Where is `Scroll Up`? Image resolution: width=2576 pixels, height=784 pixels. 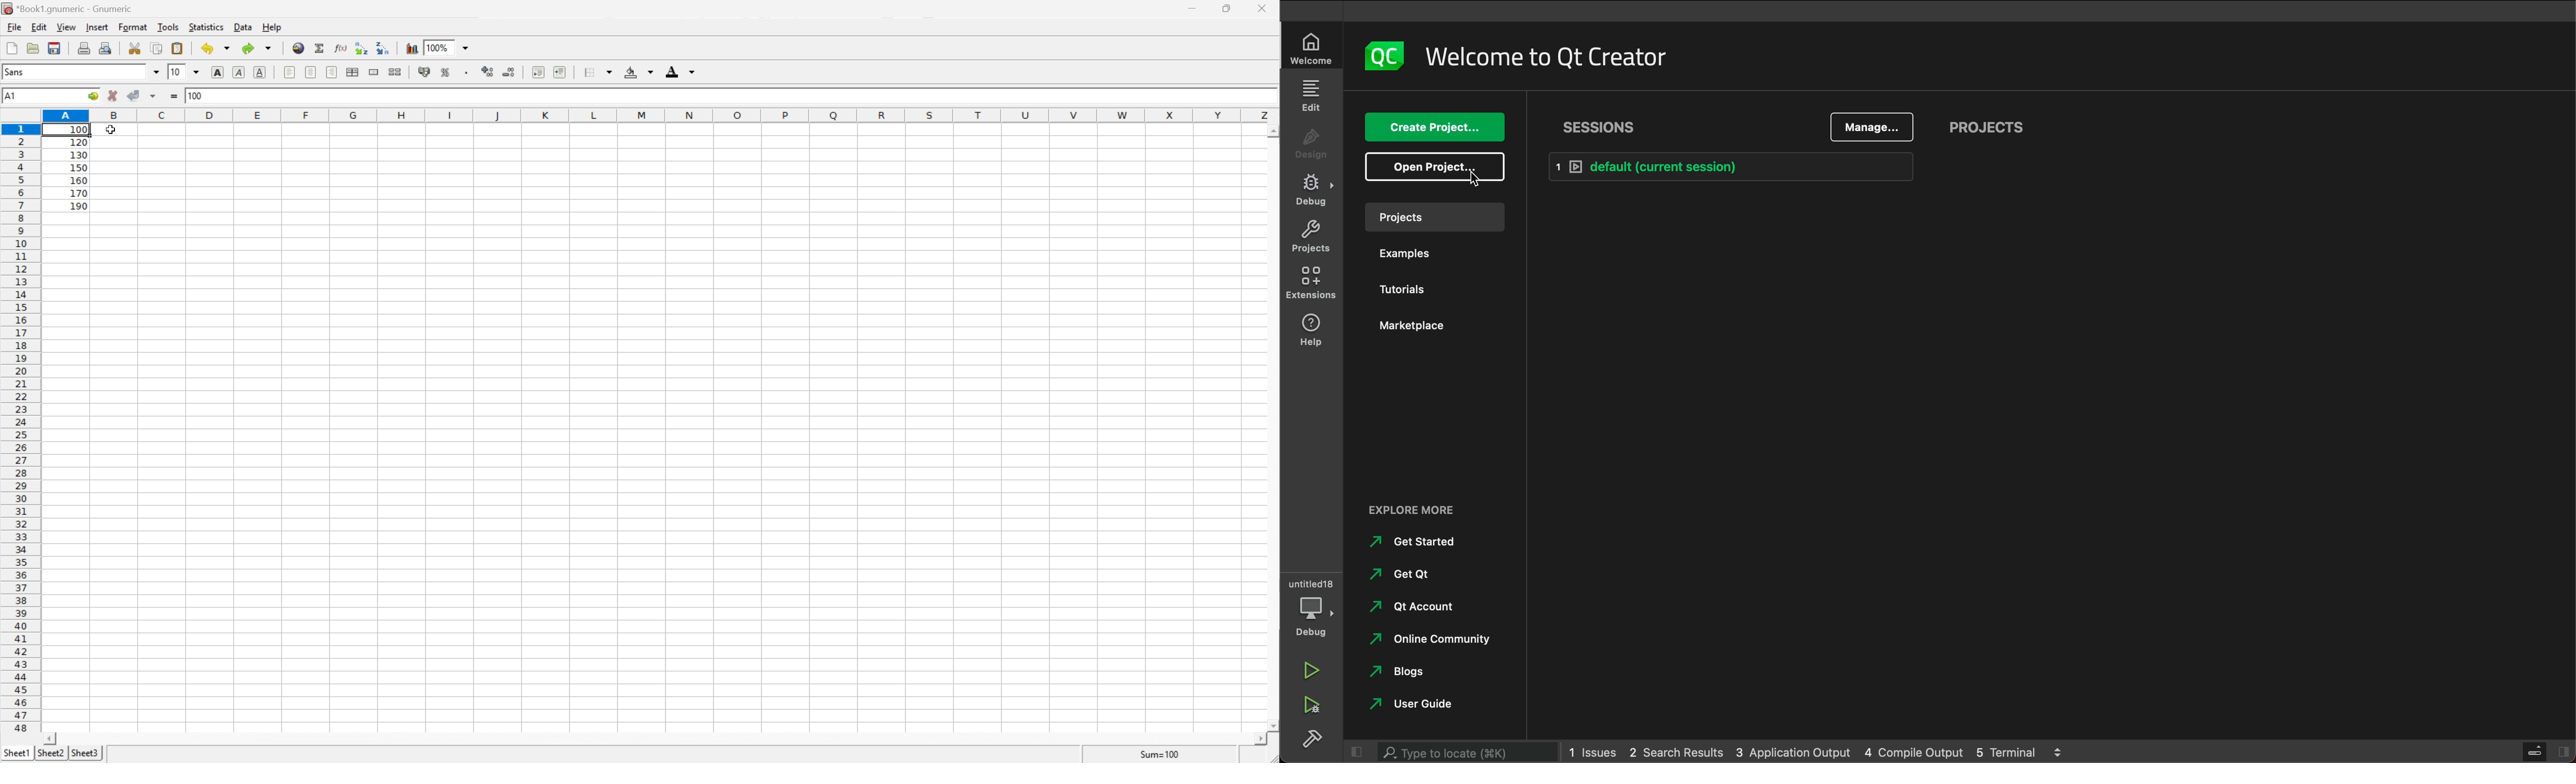 Scroll Up is located at coordinates (1272, 131).